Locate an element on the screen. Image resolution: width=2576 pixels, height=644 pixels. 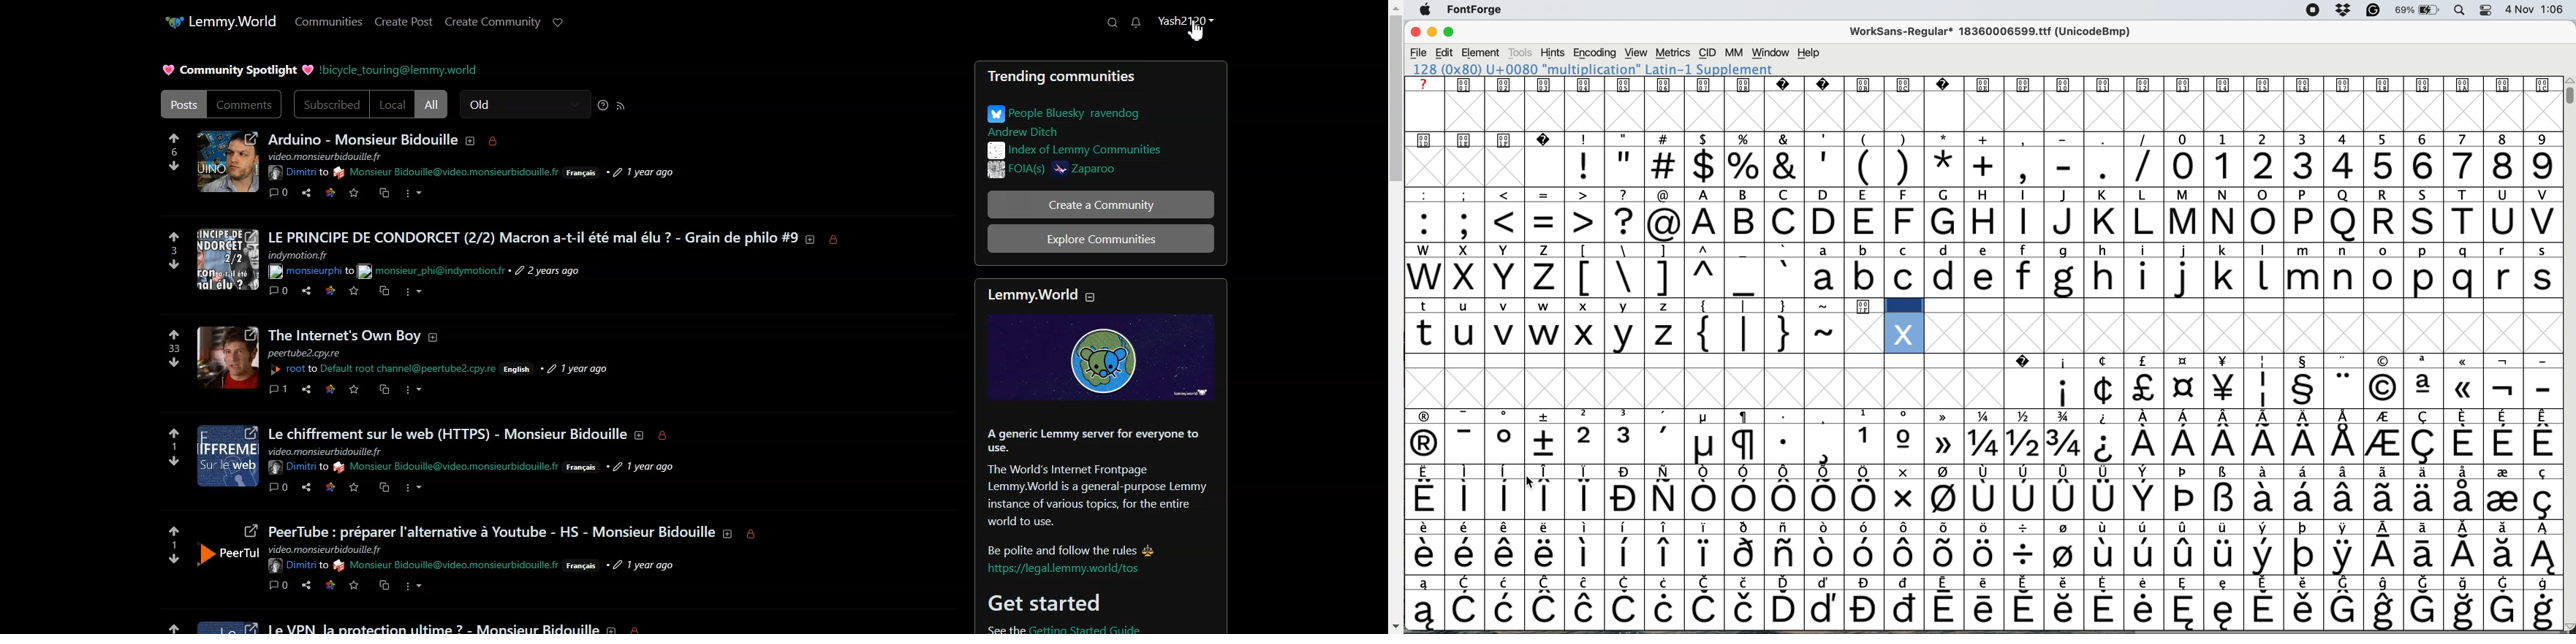
text is located at coordinates (330, 156).